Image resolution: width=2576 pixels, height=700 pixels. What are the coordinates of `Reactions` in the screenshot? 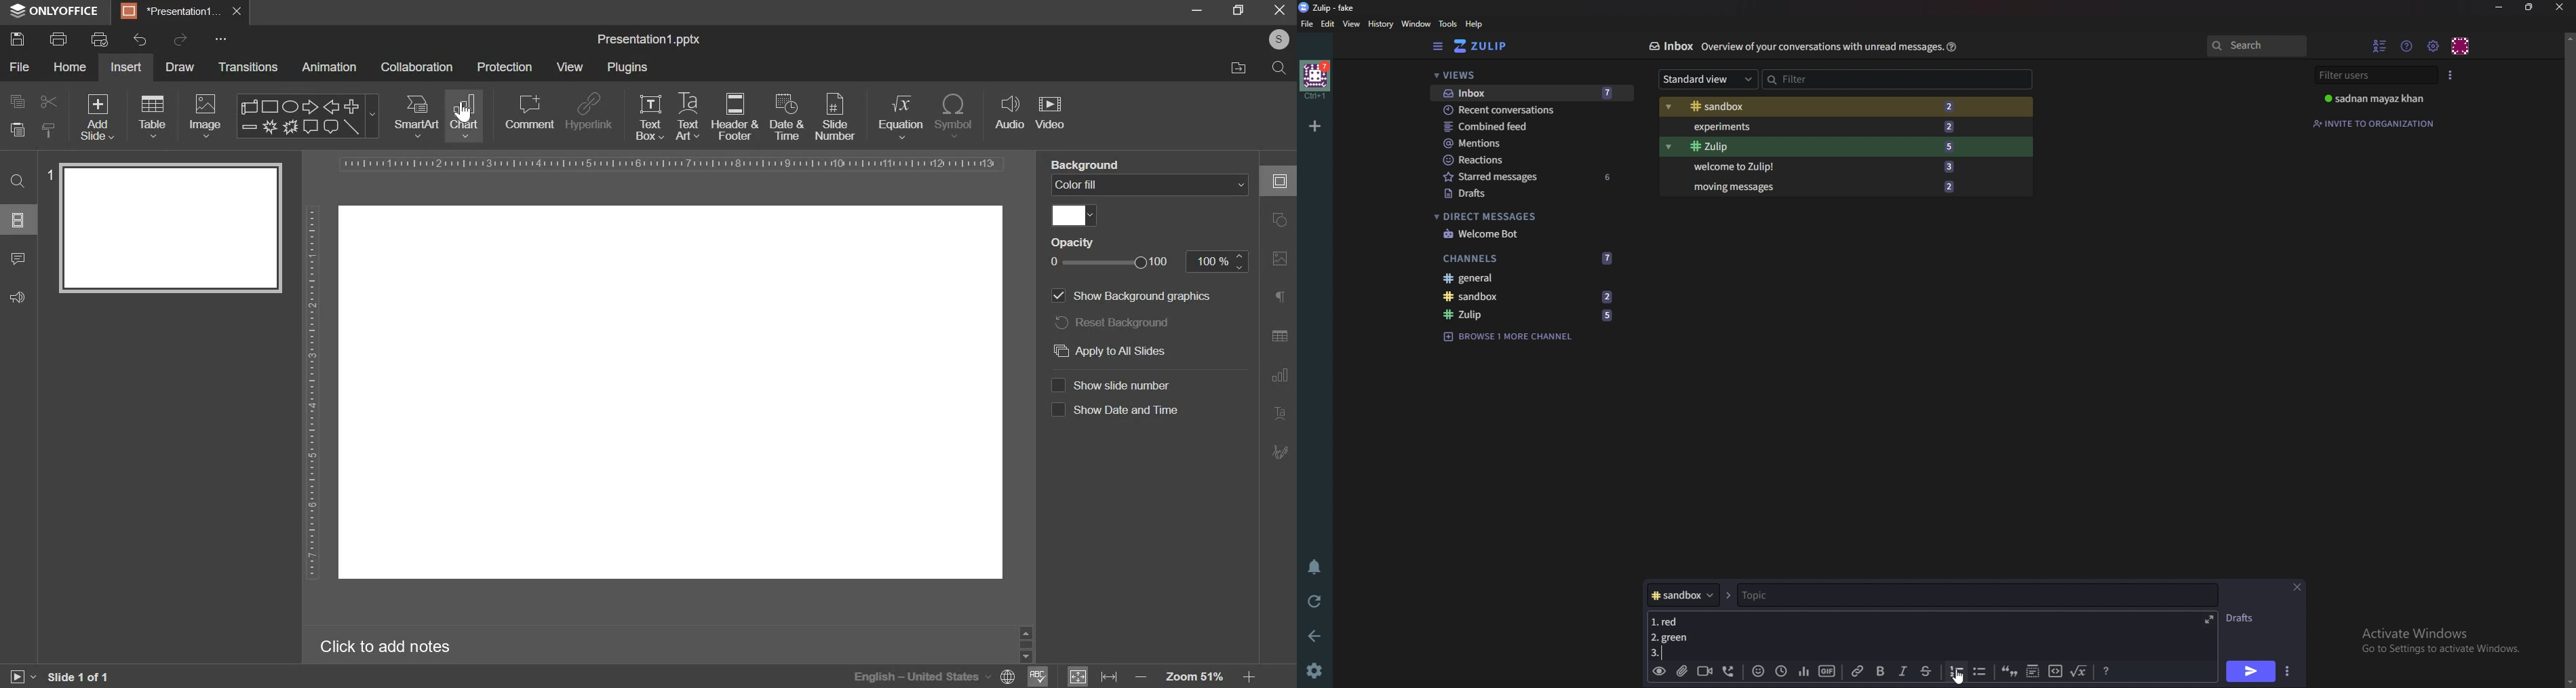 It's located at (1528, 159).